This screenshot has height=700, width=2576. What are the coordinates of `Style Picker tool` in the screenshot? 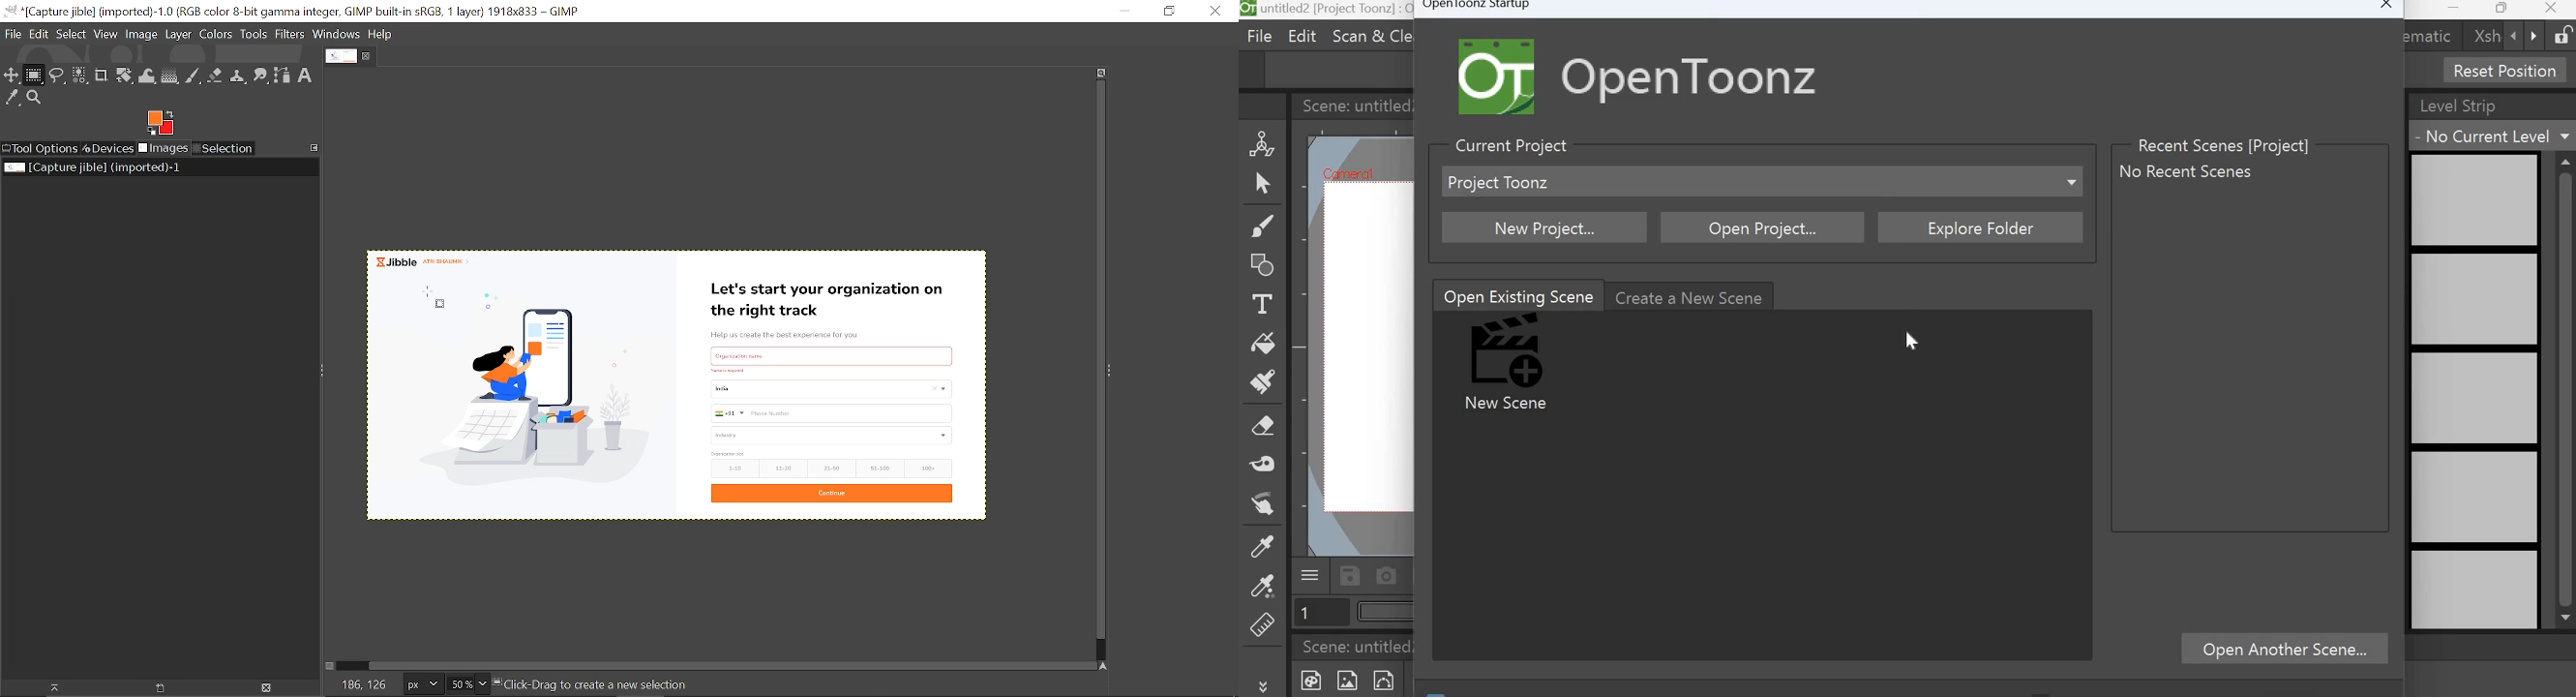 It's located at (1260, 551).